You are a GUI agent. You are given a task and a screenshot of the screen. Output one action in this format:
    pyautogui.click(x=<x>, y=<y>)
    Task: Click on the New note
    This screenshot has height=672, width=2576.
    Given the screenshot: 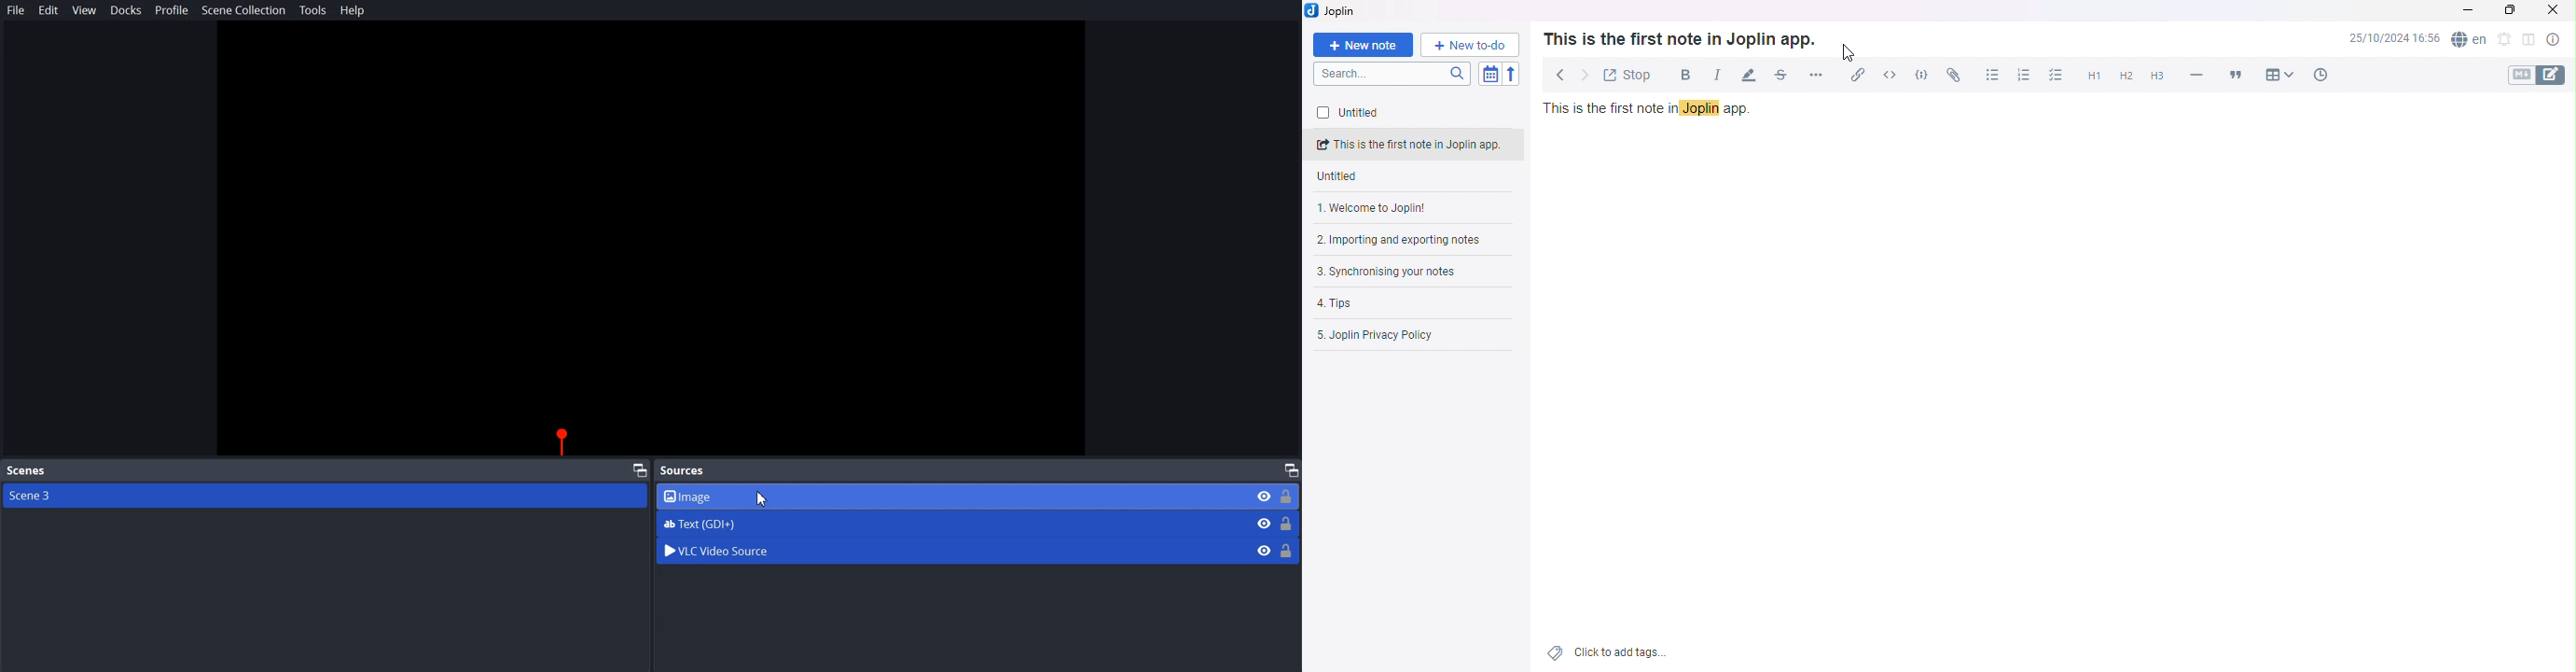 What is the action you would take?
    pyautogui.click(x=1364, y=44)
    